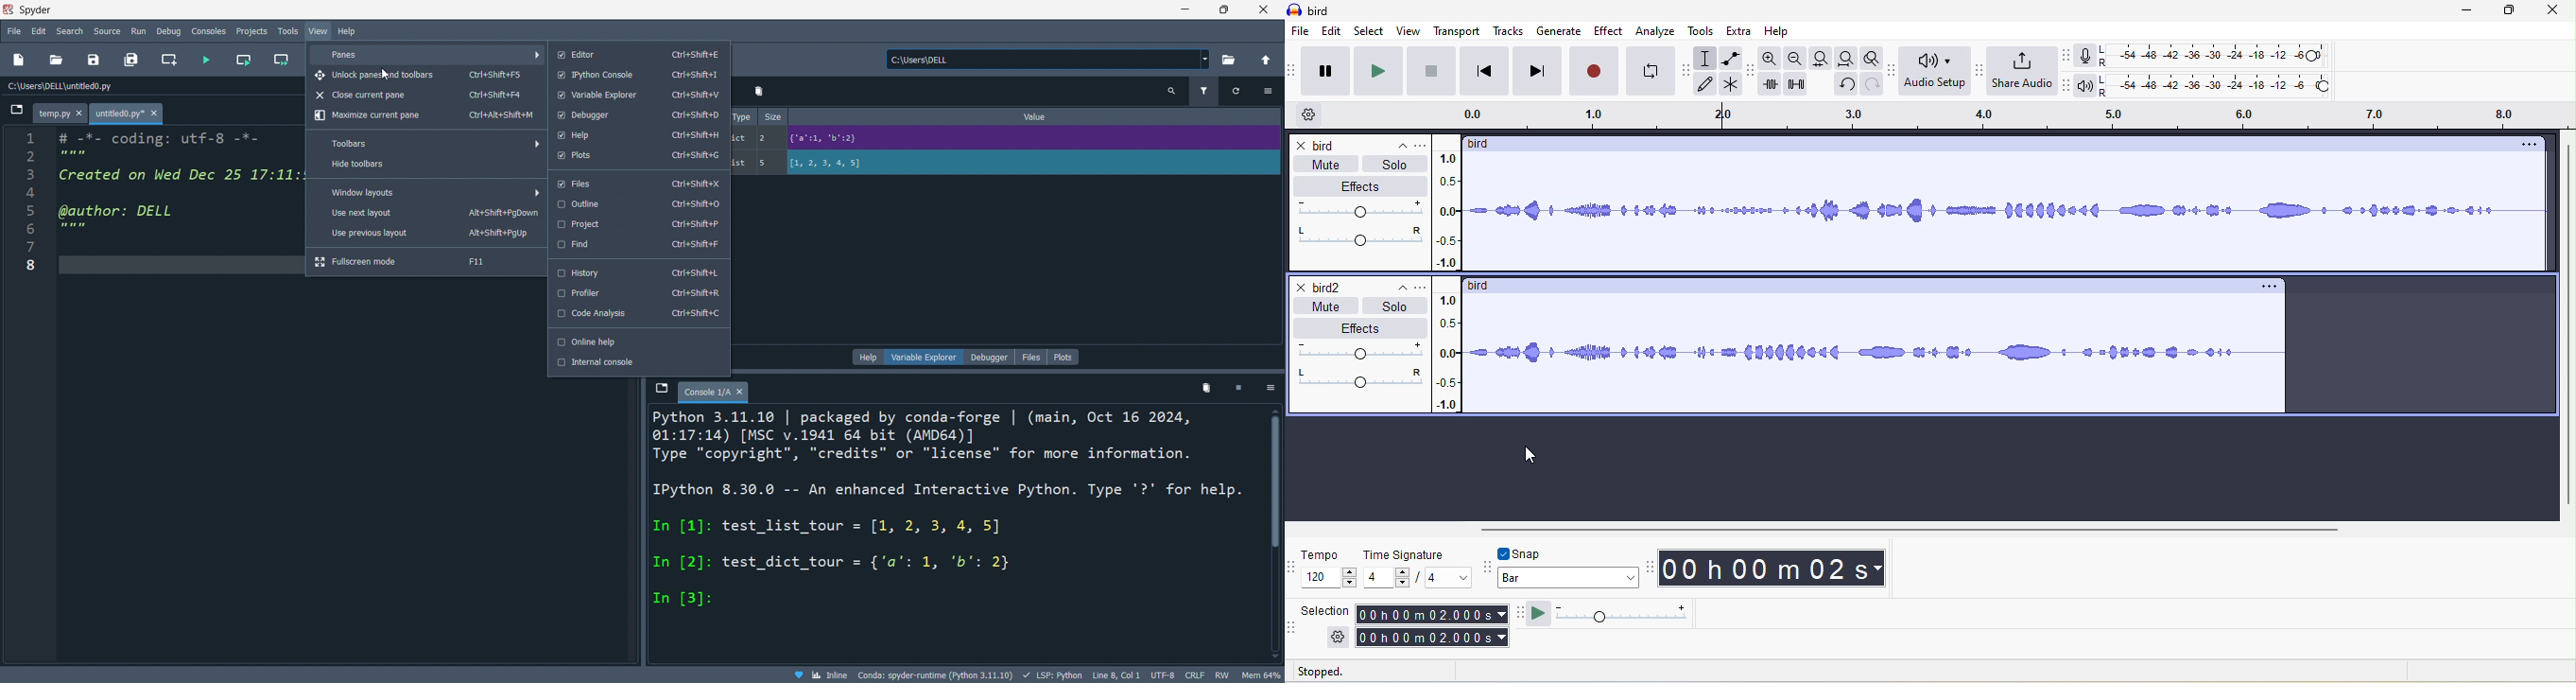 This screenshot has width=2576, height=700. Describe the element at coordinates (1913, 533) in the screenshot. I see `horizontal scroll bar` at that location.